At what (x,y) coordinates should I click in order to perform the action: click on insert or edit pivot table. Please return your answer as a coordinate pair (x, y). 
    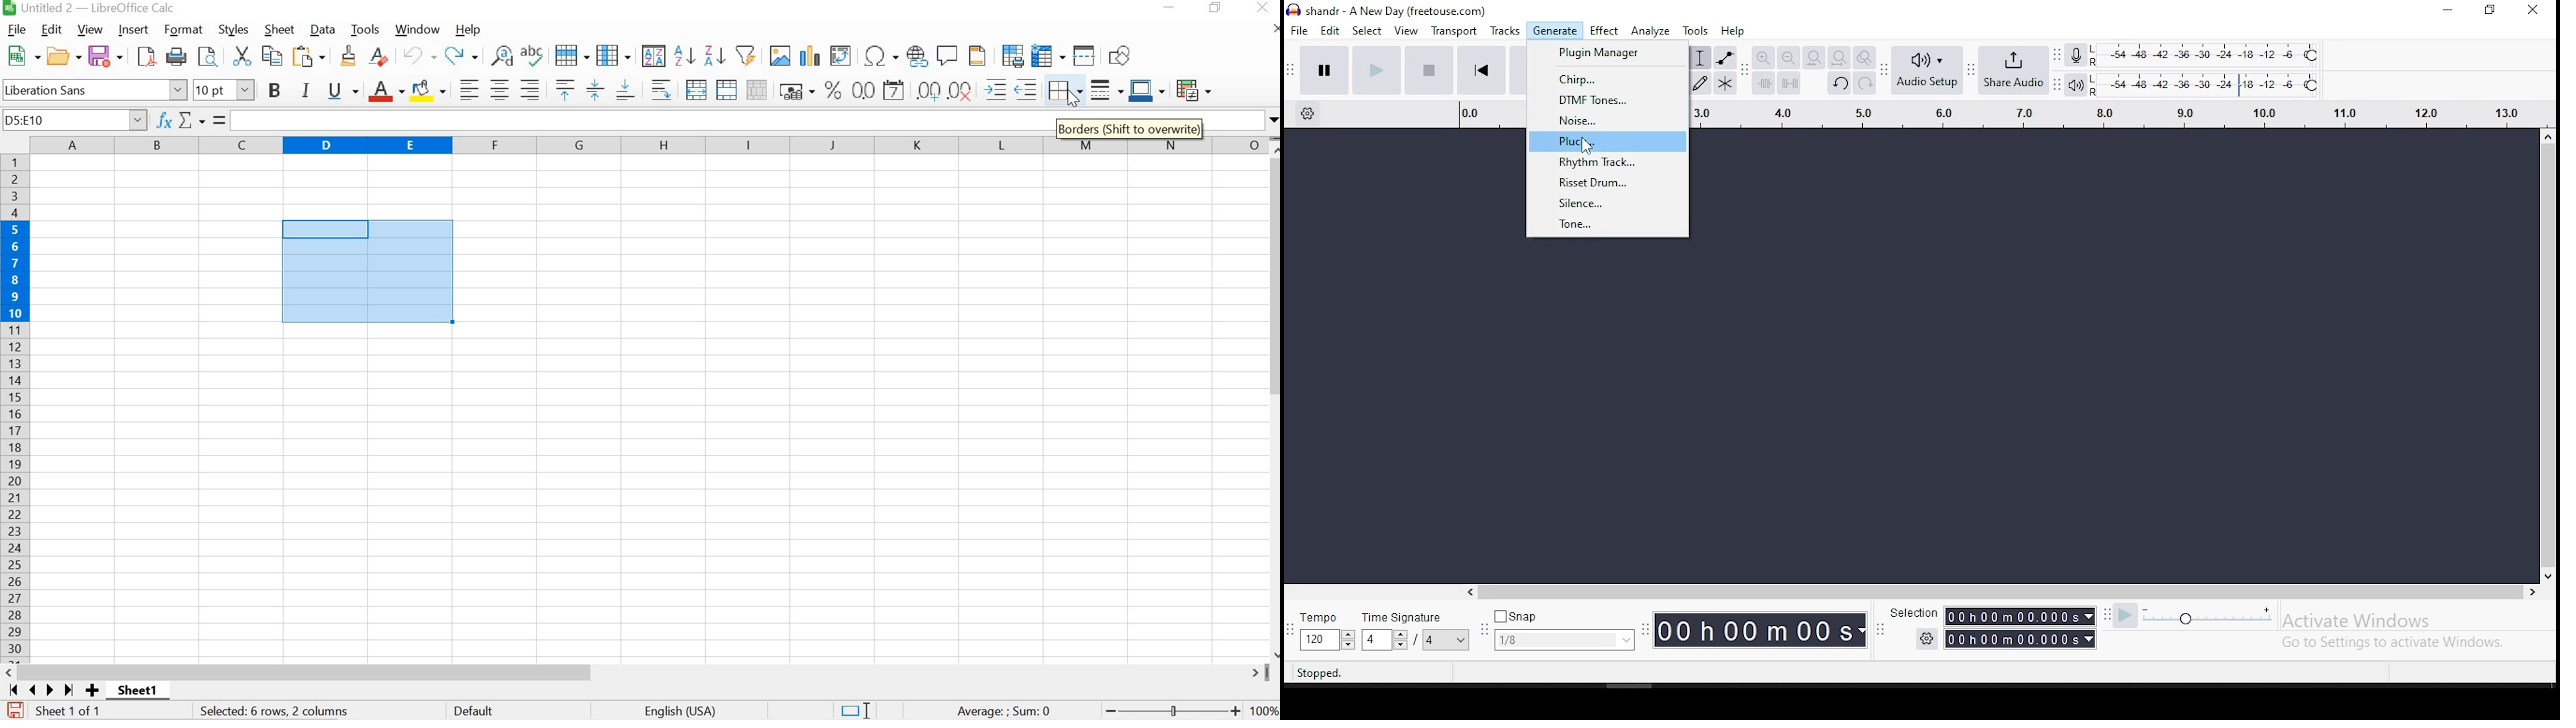
    Looking at the image, I should click on (841, 54).